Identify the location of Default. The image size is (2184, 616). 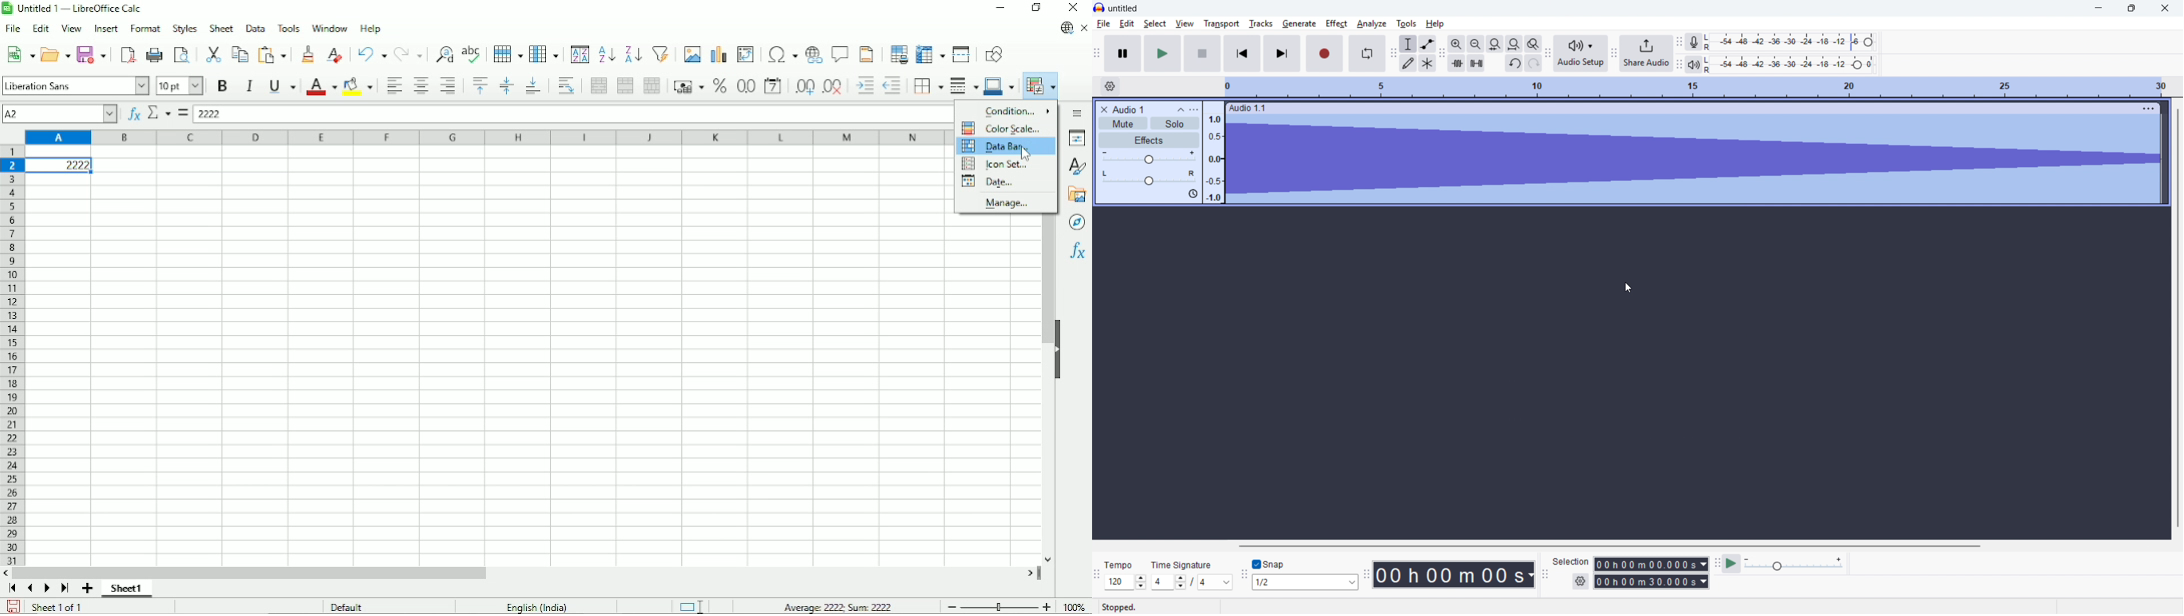
(347, 606).